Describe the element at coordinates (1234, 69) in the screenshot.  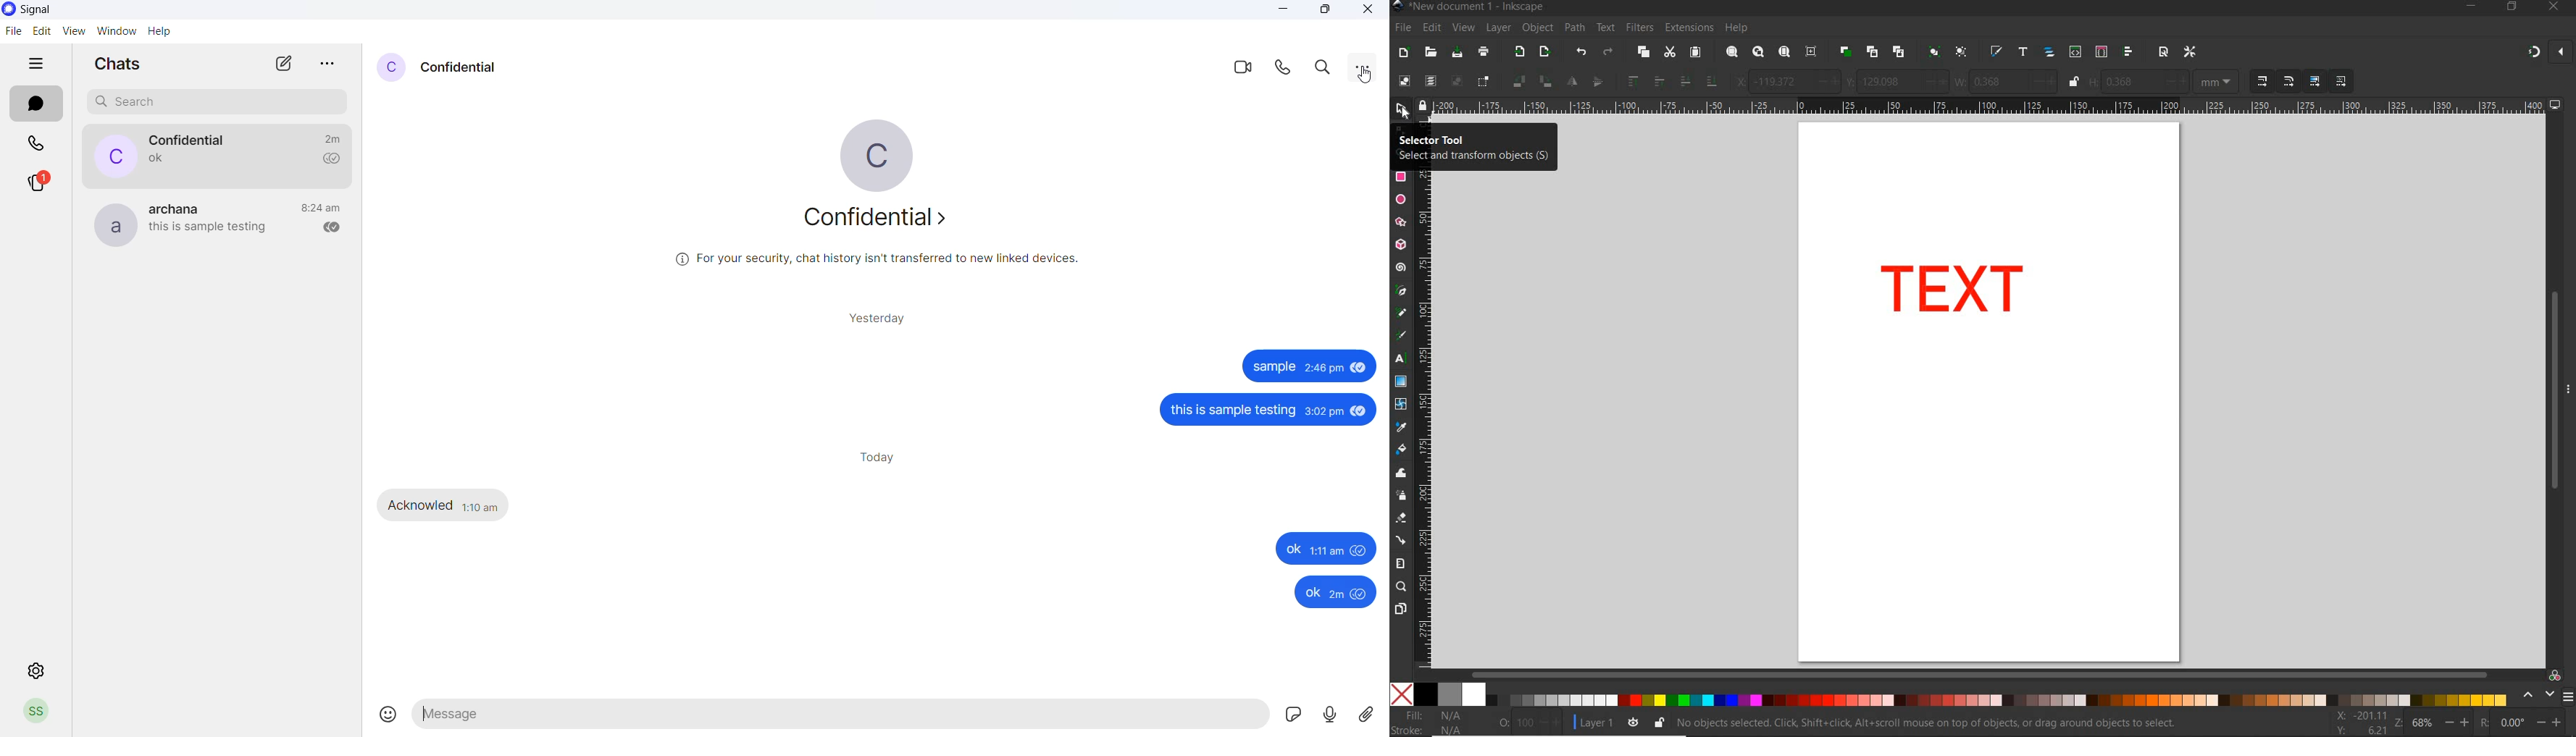
I see `video call` at that location.